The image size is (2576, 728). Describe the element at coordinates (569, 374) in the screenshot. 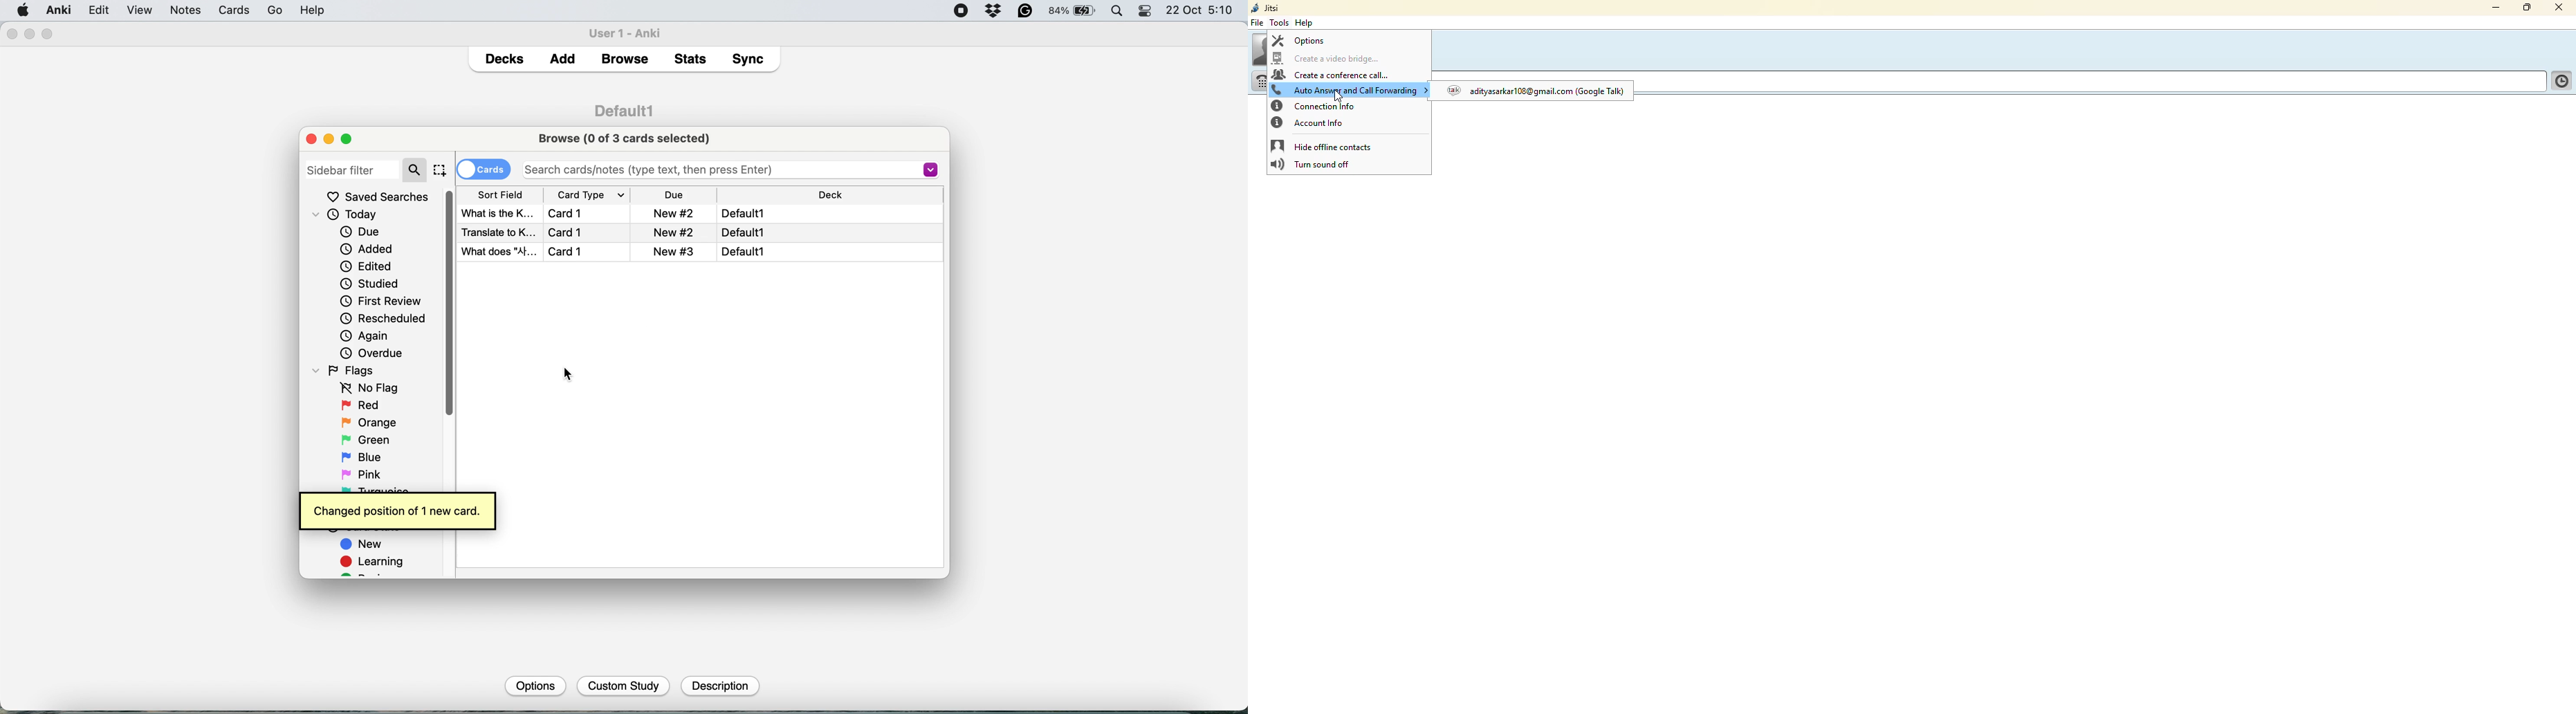

I see `cursor` at that location.